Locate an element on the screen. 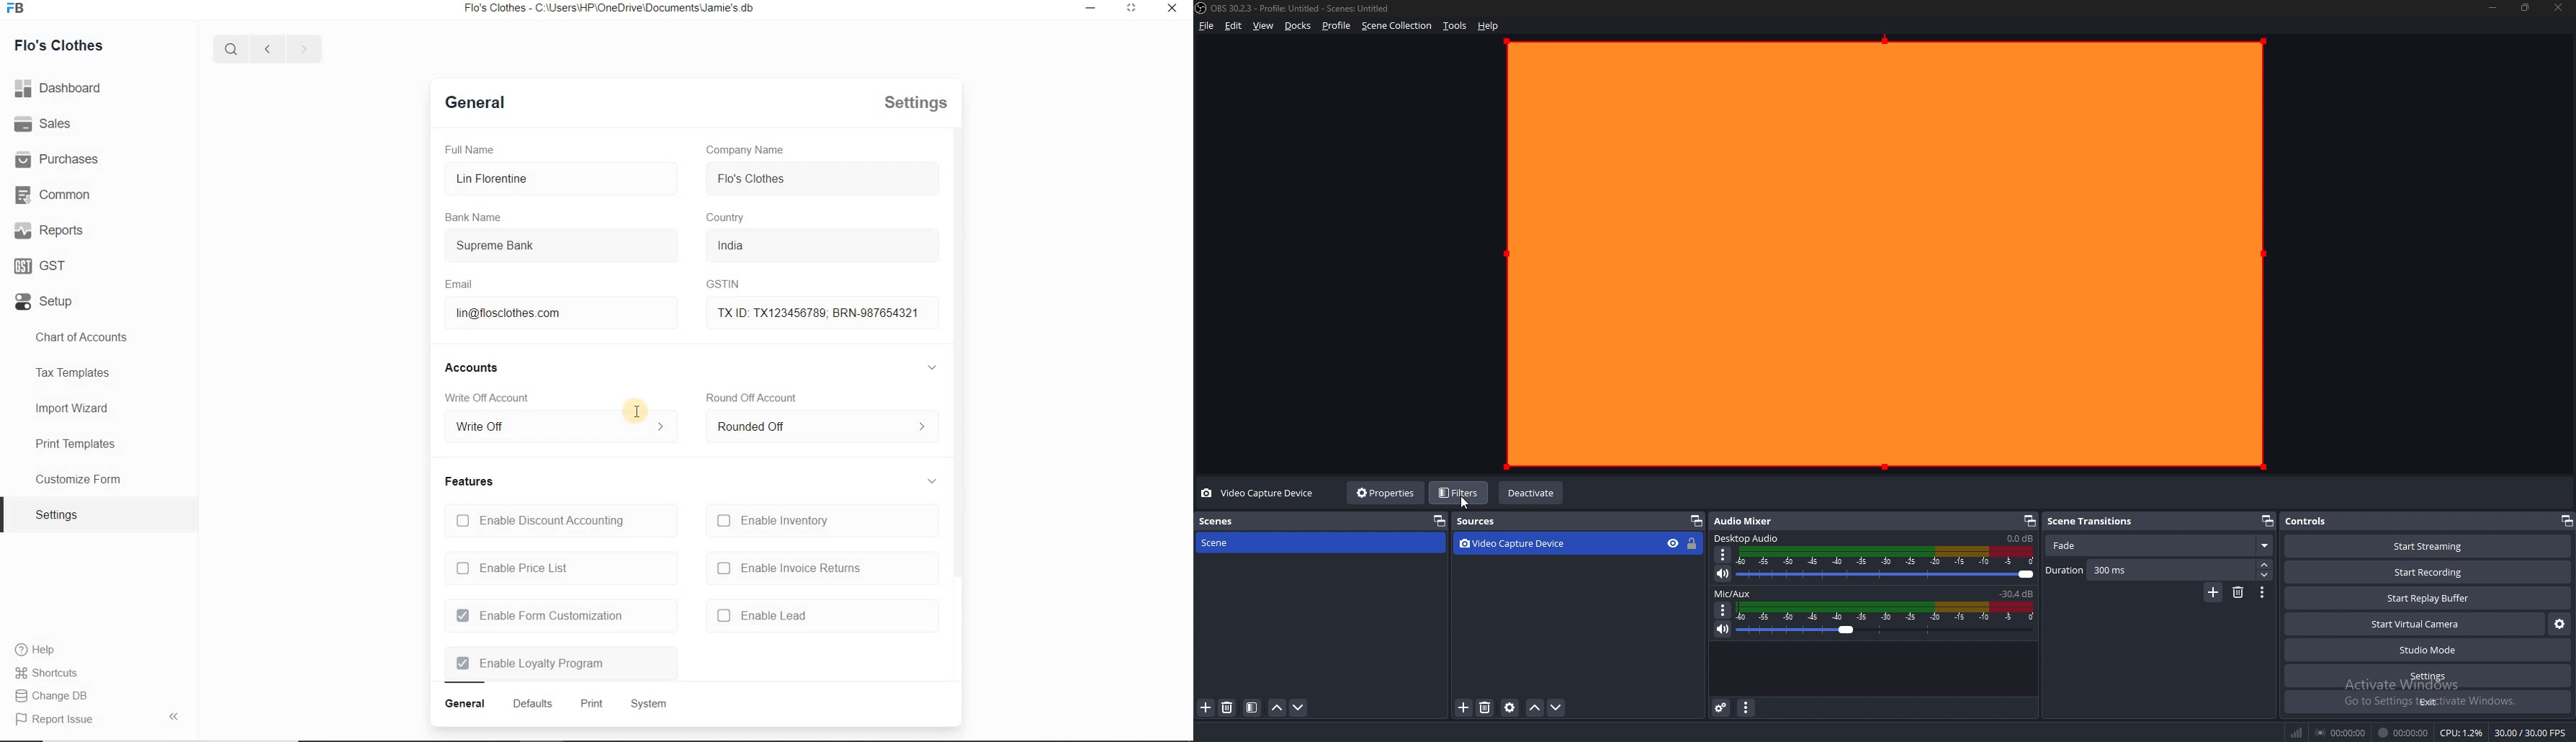 Image resolution: width=2576 pixels, height=756 pixels. exit is located at coordinates (2427, 702).